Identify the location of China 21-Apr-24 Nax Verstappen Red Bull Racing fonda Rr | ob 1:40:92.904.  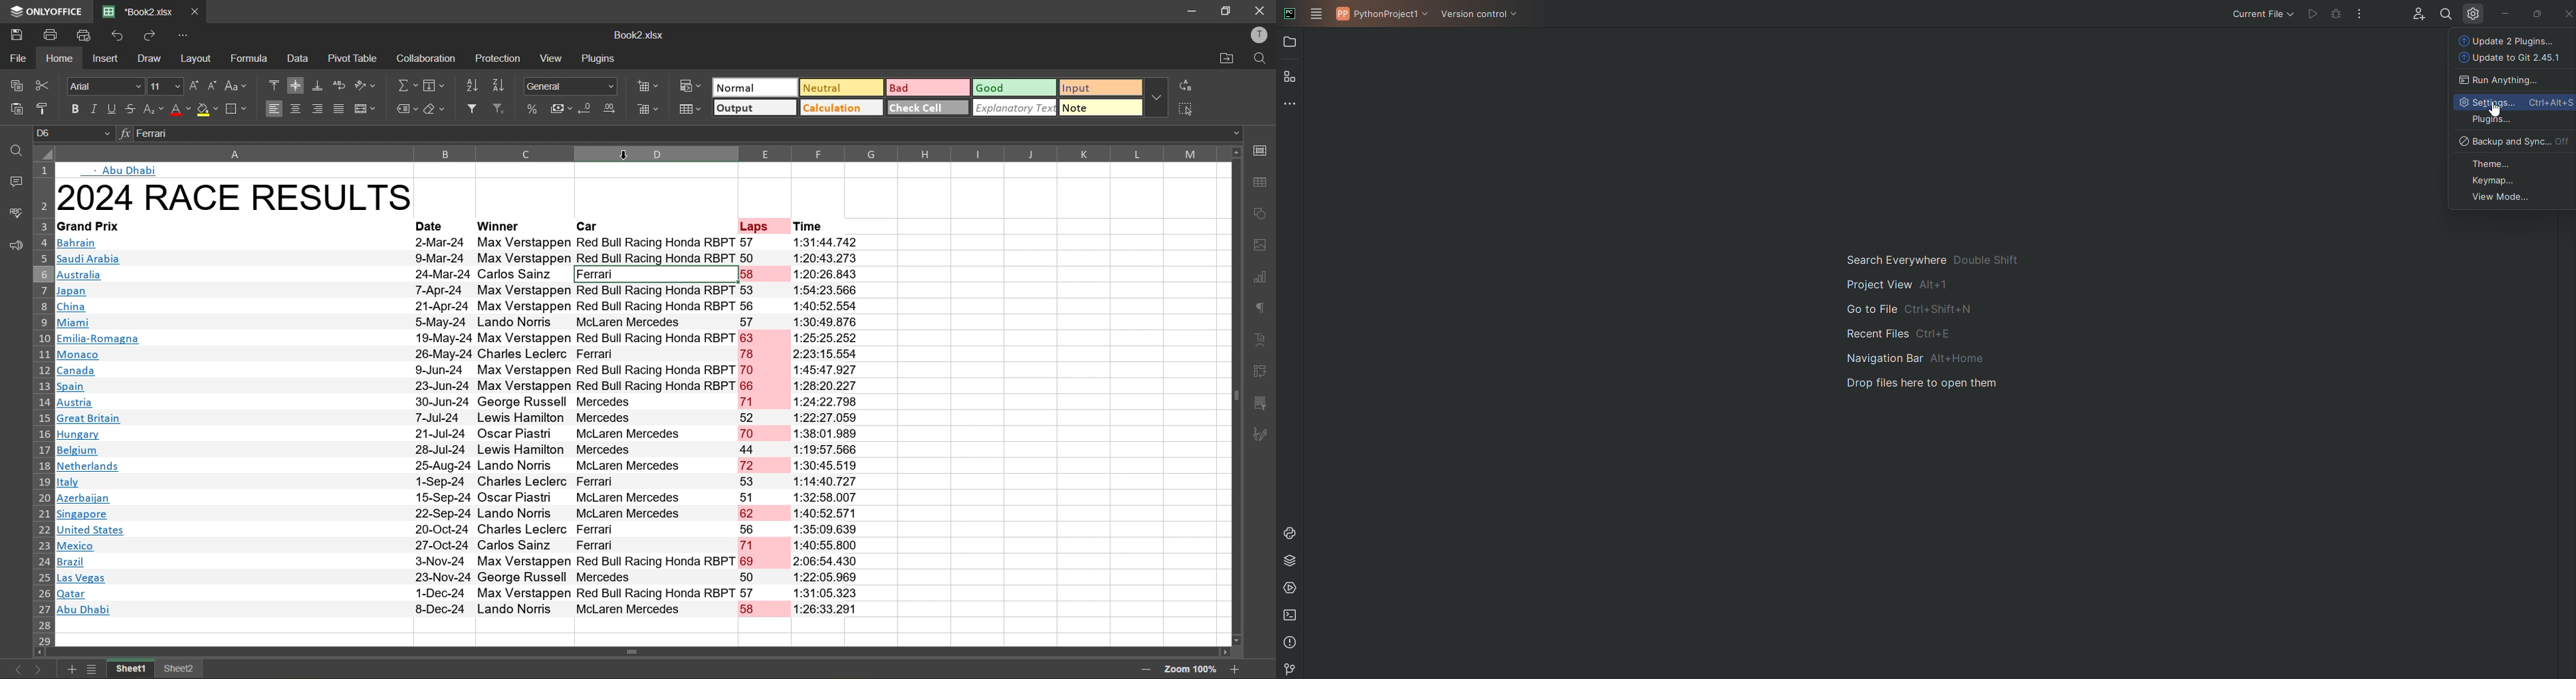
(460, 307).